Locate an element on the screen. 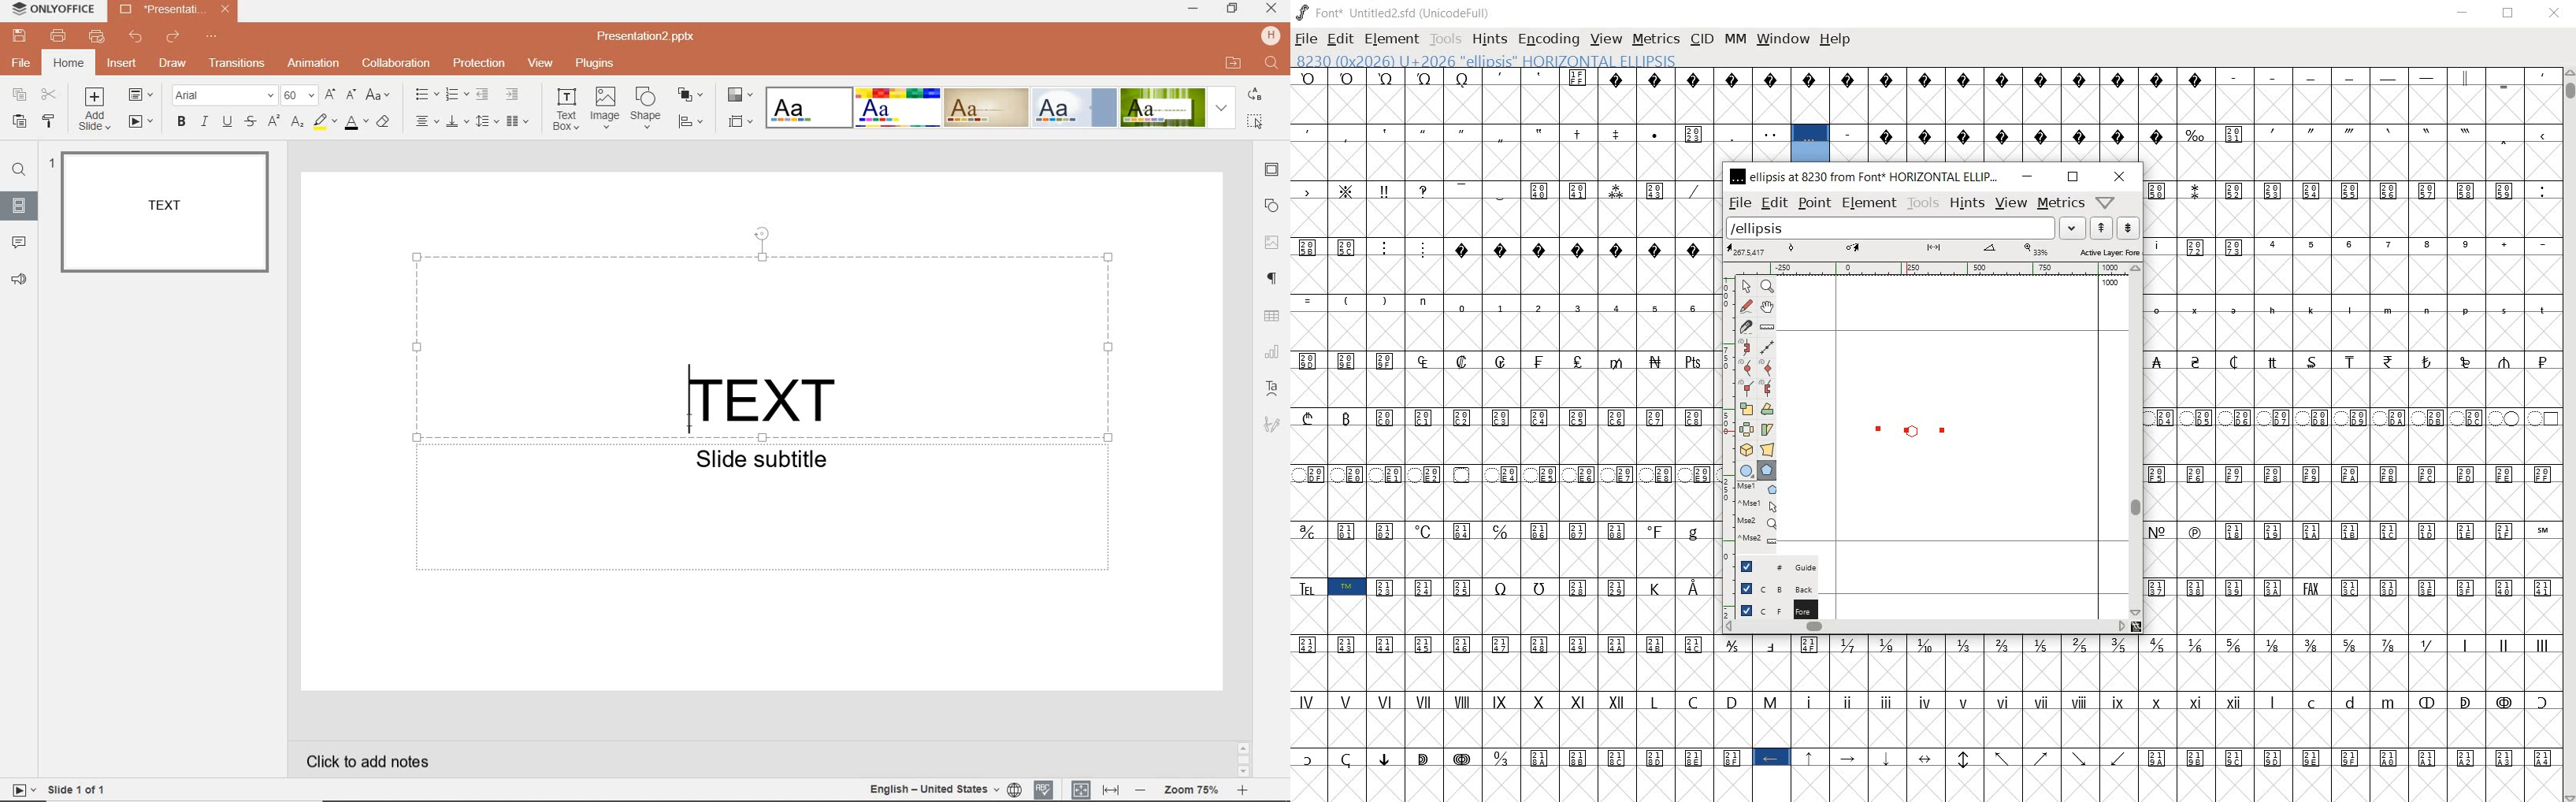 The image size is (2576, 812). SELECT SLIDE SIZE is located at coordinates (741, 121).